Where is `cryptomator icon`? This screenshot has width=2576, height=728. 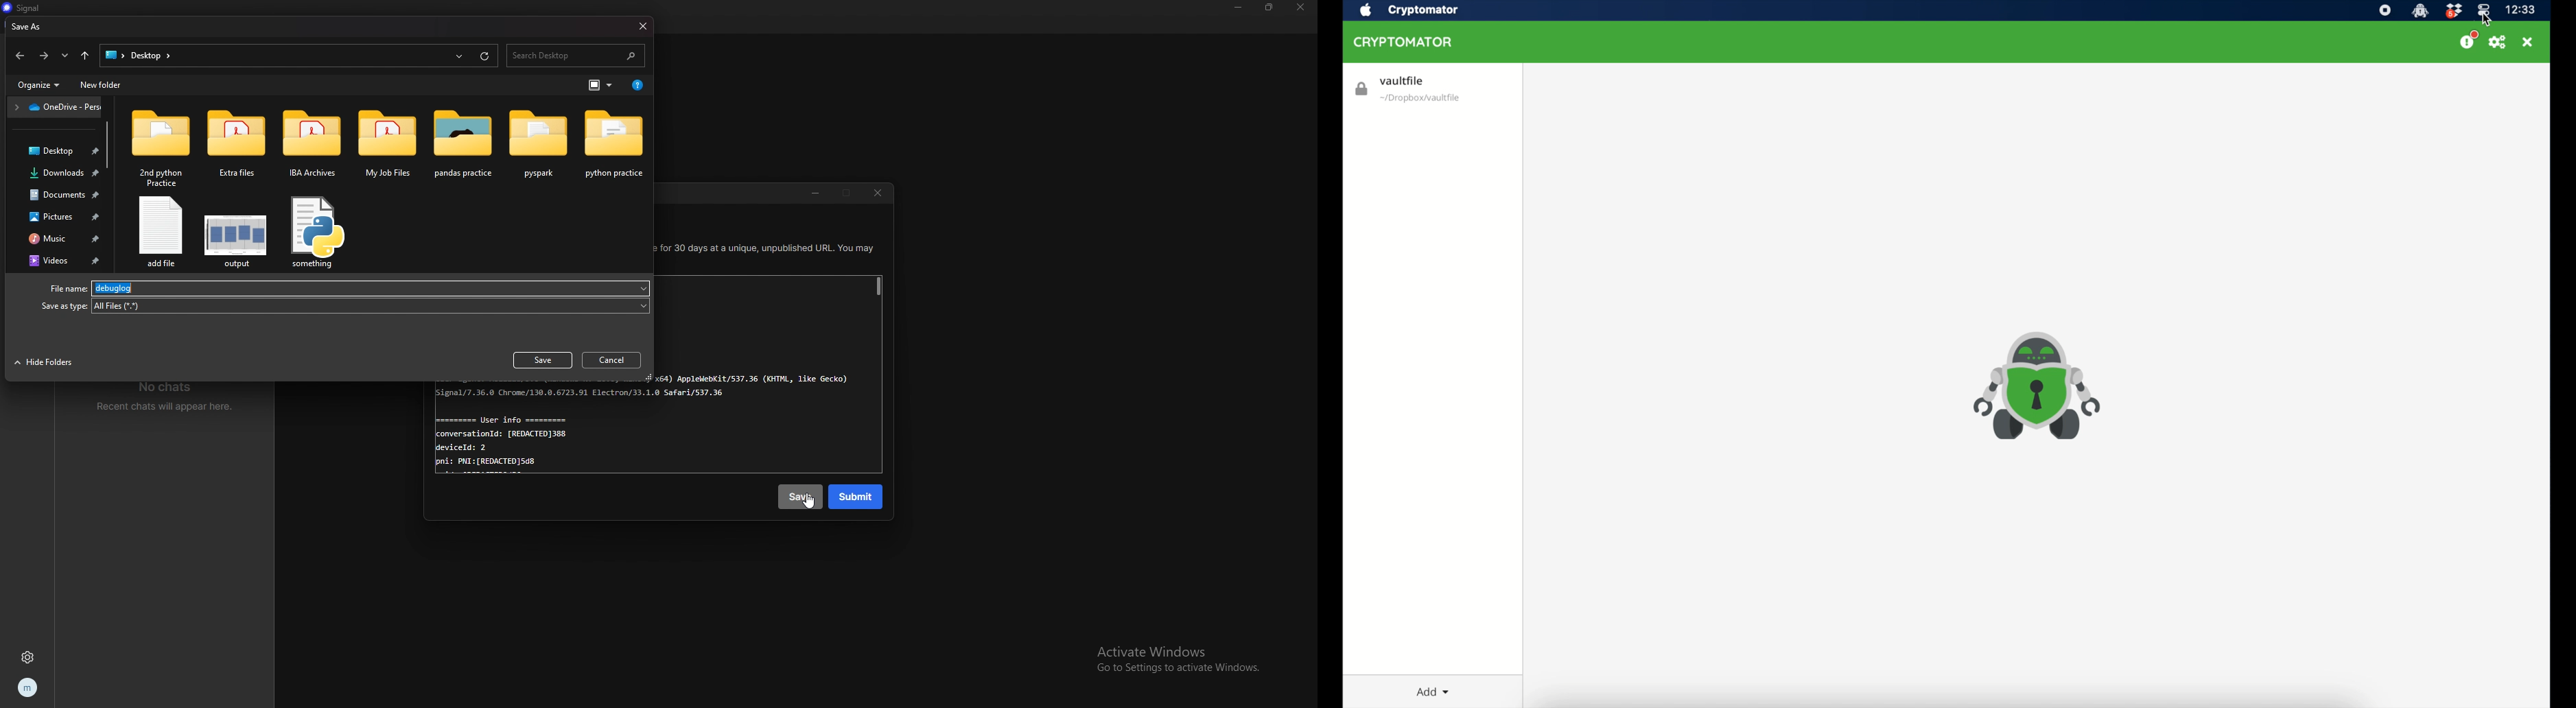
cryptomator icon is located at coordinates (2037, 386).